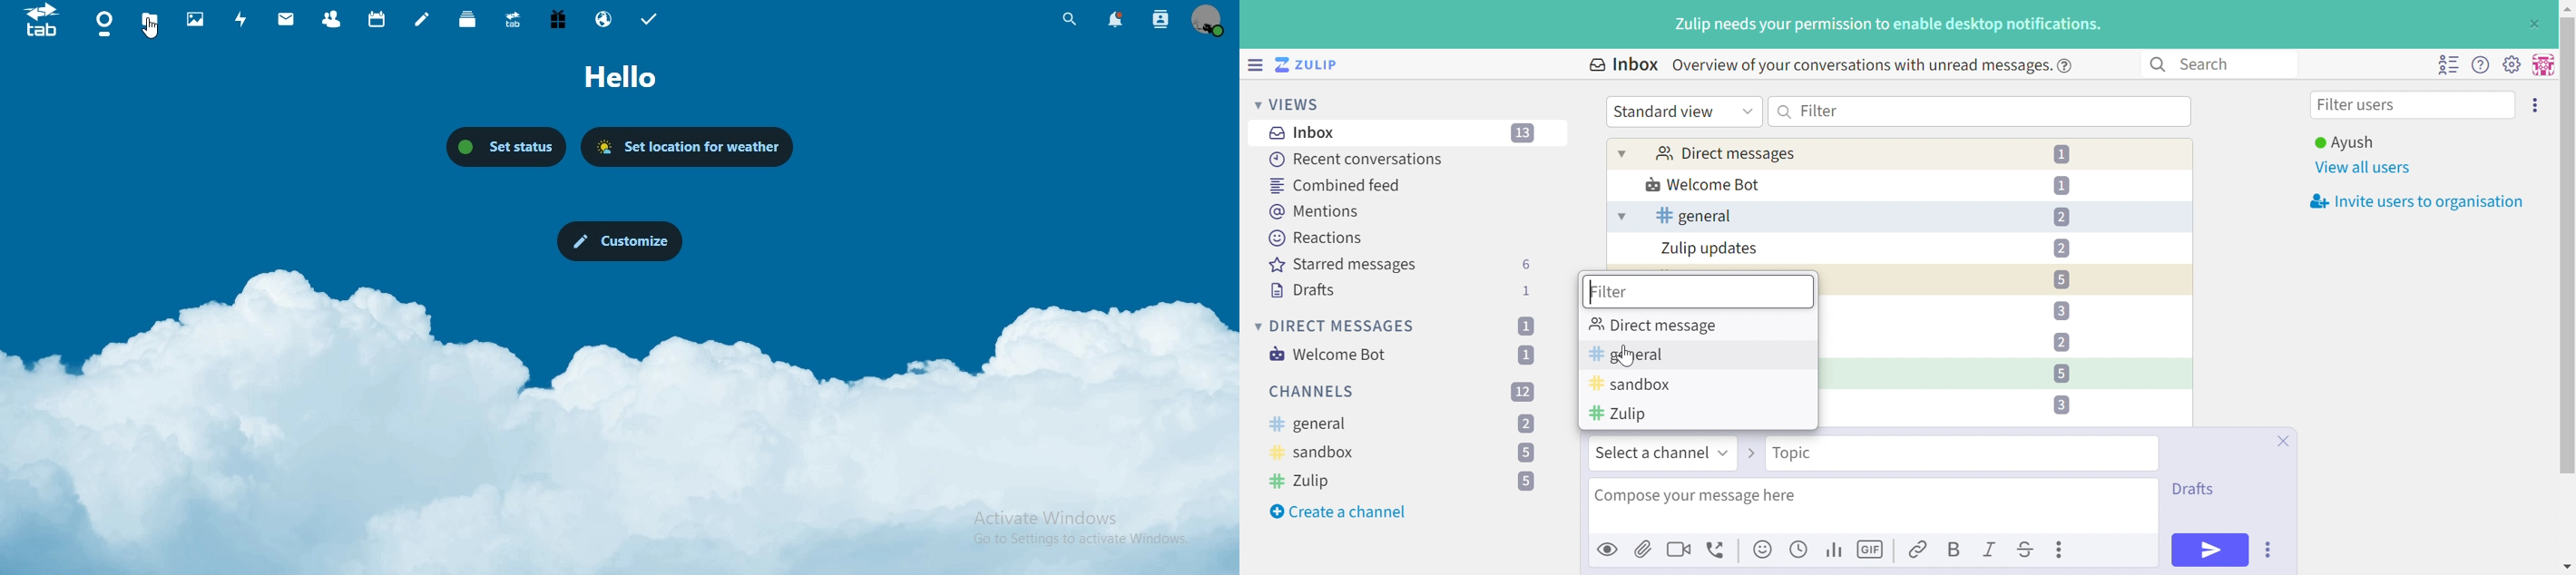 This screenshot has width=2576, height=588. Describe the element at coordinates (2026, 551) in the screenshot. I see `Strikethrough` at that location.